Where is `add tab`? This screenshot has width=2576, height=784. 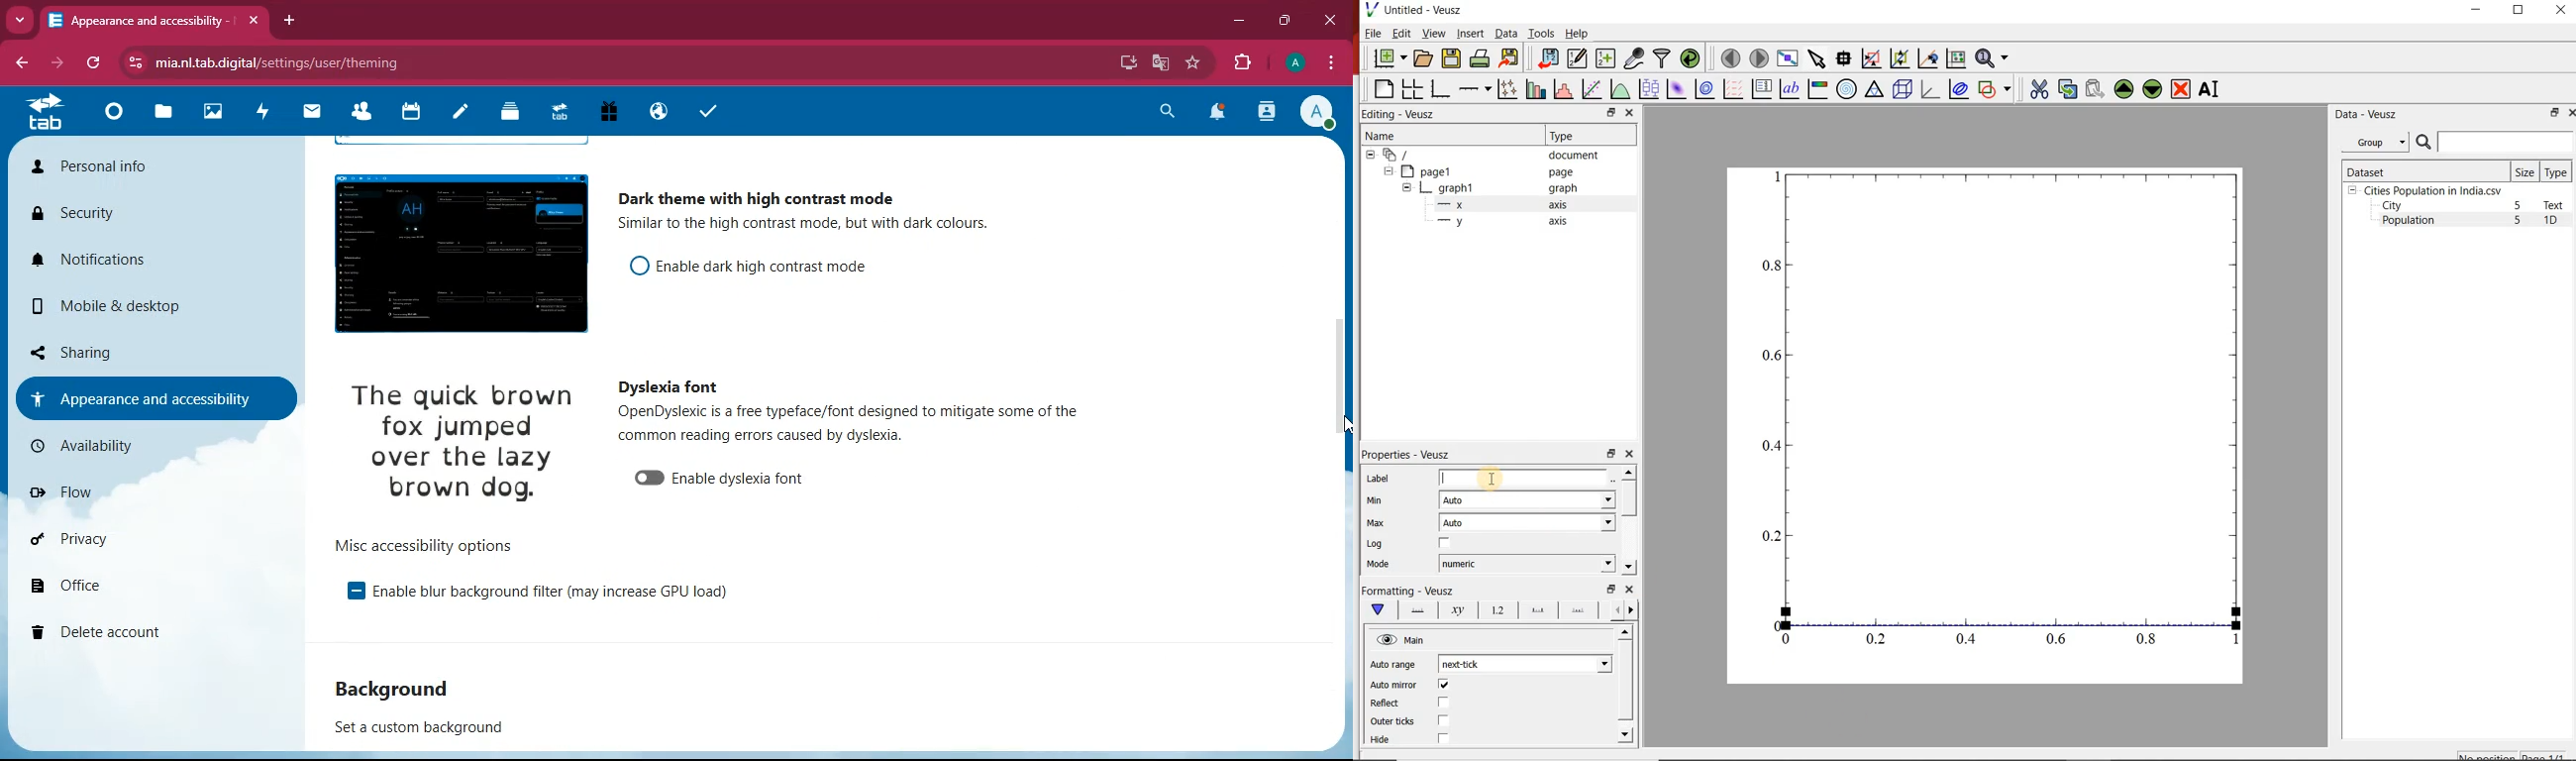
add tab is located at coordinates (289, 20).